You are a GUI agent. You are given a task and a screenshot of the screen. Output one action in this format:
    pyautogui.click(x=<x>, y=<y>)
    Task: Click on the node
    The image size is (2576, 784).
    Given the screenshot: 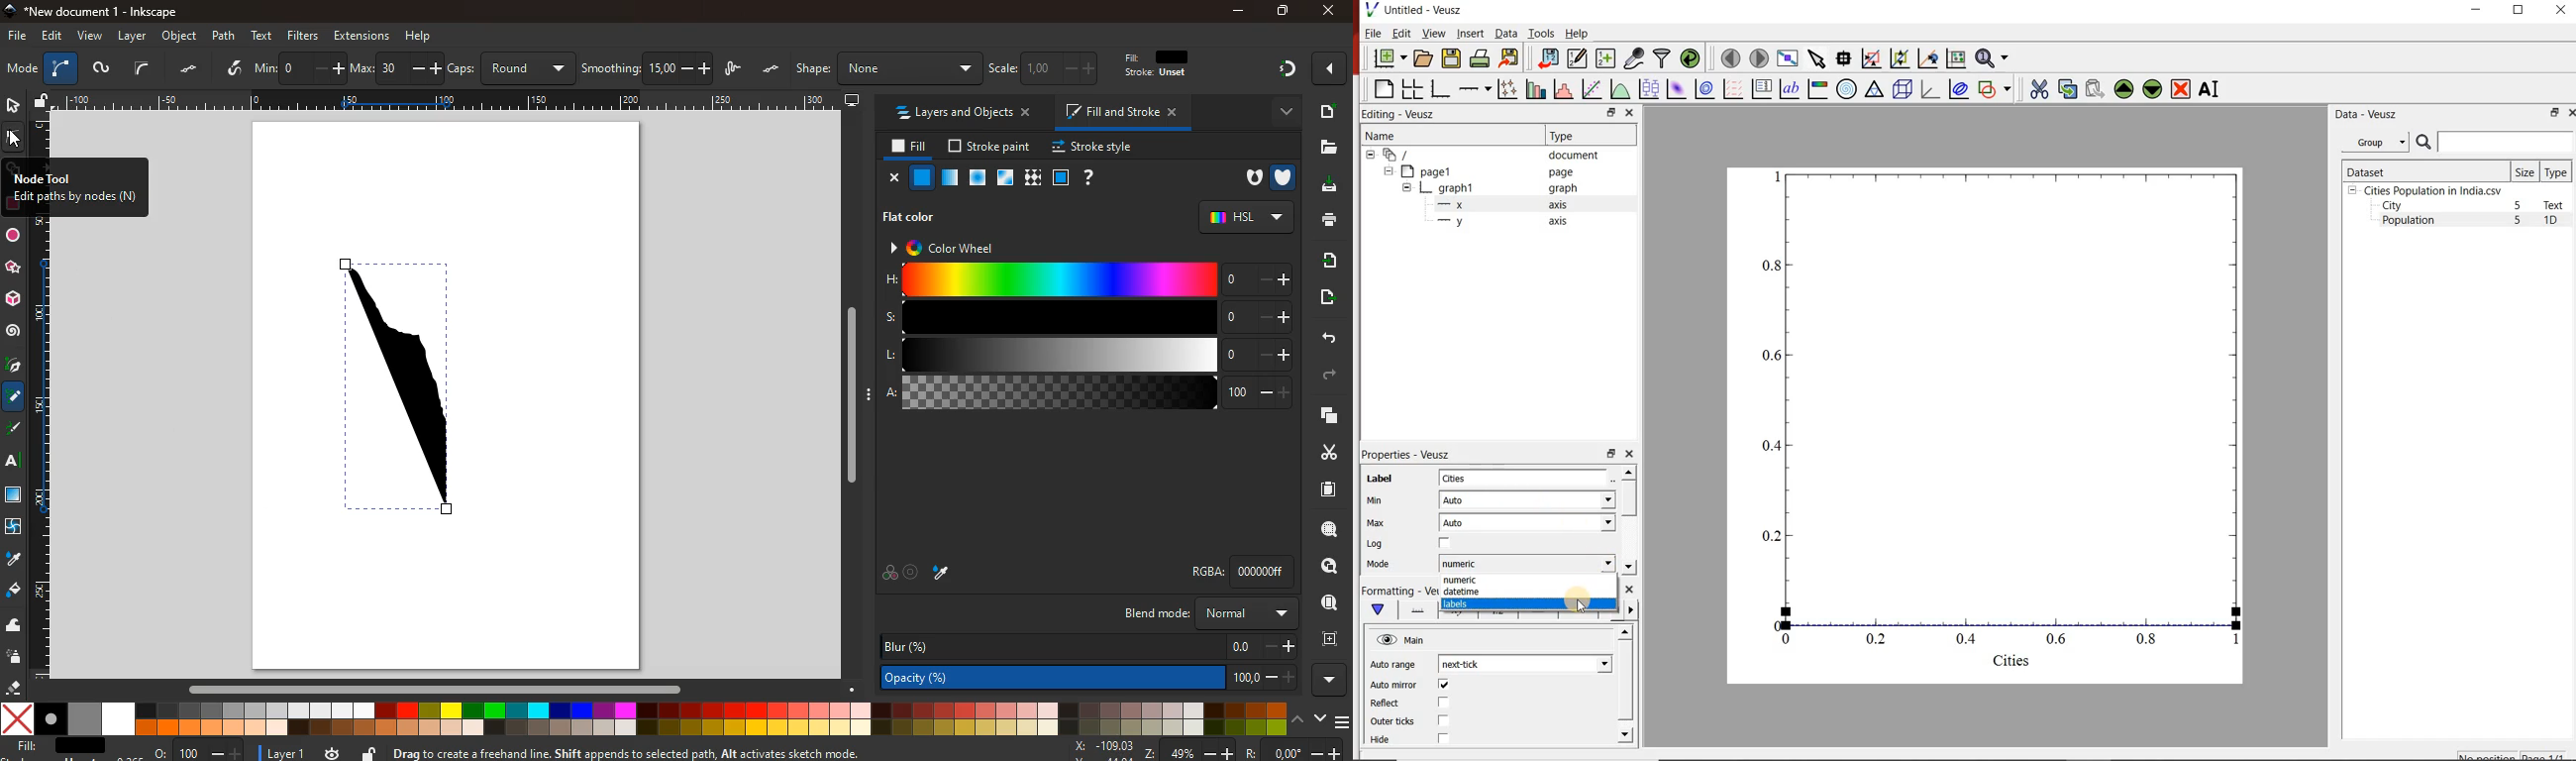 What is the action you would take?
    pyautogui.click(x=15, y=136)
    